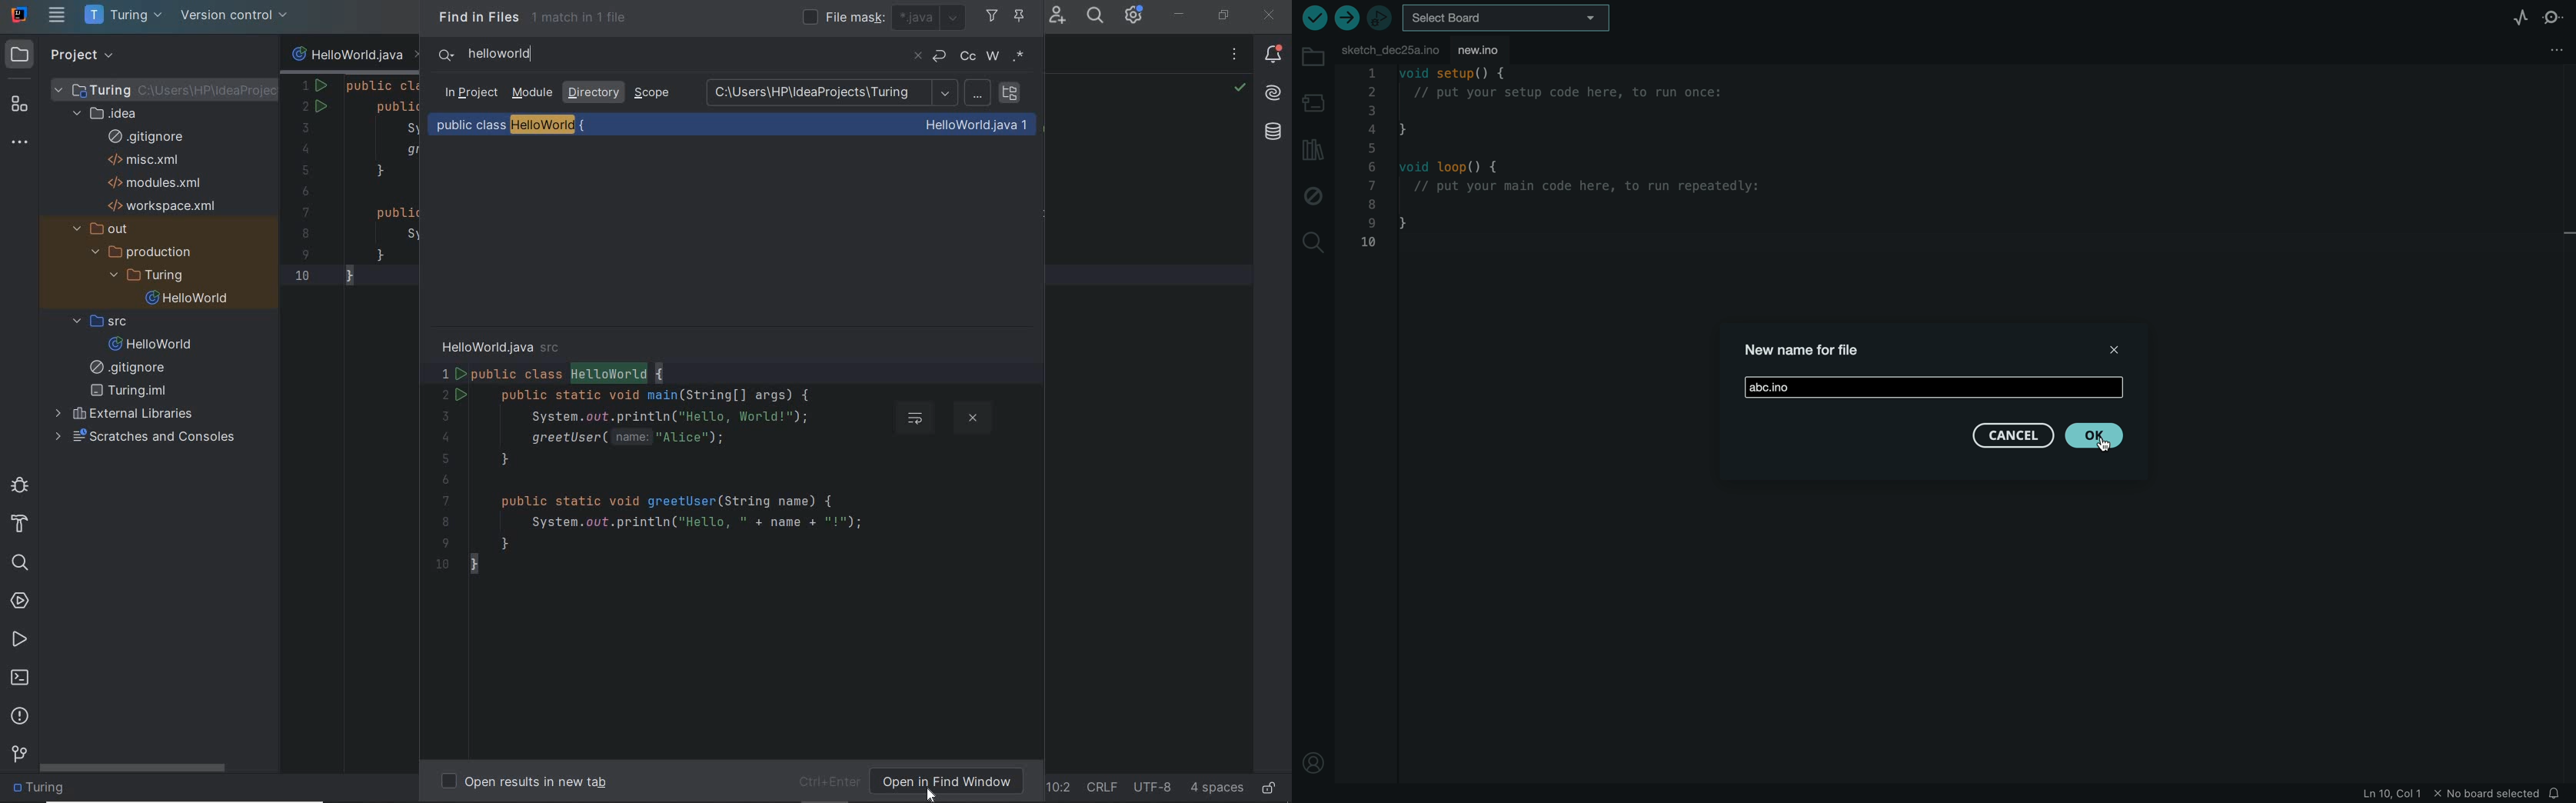 The height and width of the screenshot is (812, 2576). Describe the element at coordinates (947, 58) in the screenshot. I see `undo` at that location.